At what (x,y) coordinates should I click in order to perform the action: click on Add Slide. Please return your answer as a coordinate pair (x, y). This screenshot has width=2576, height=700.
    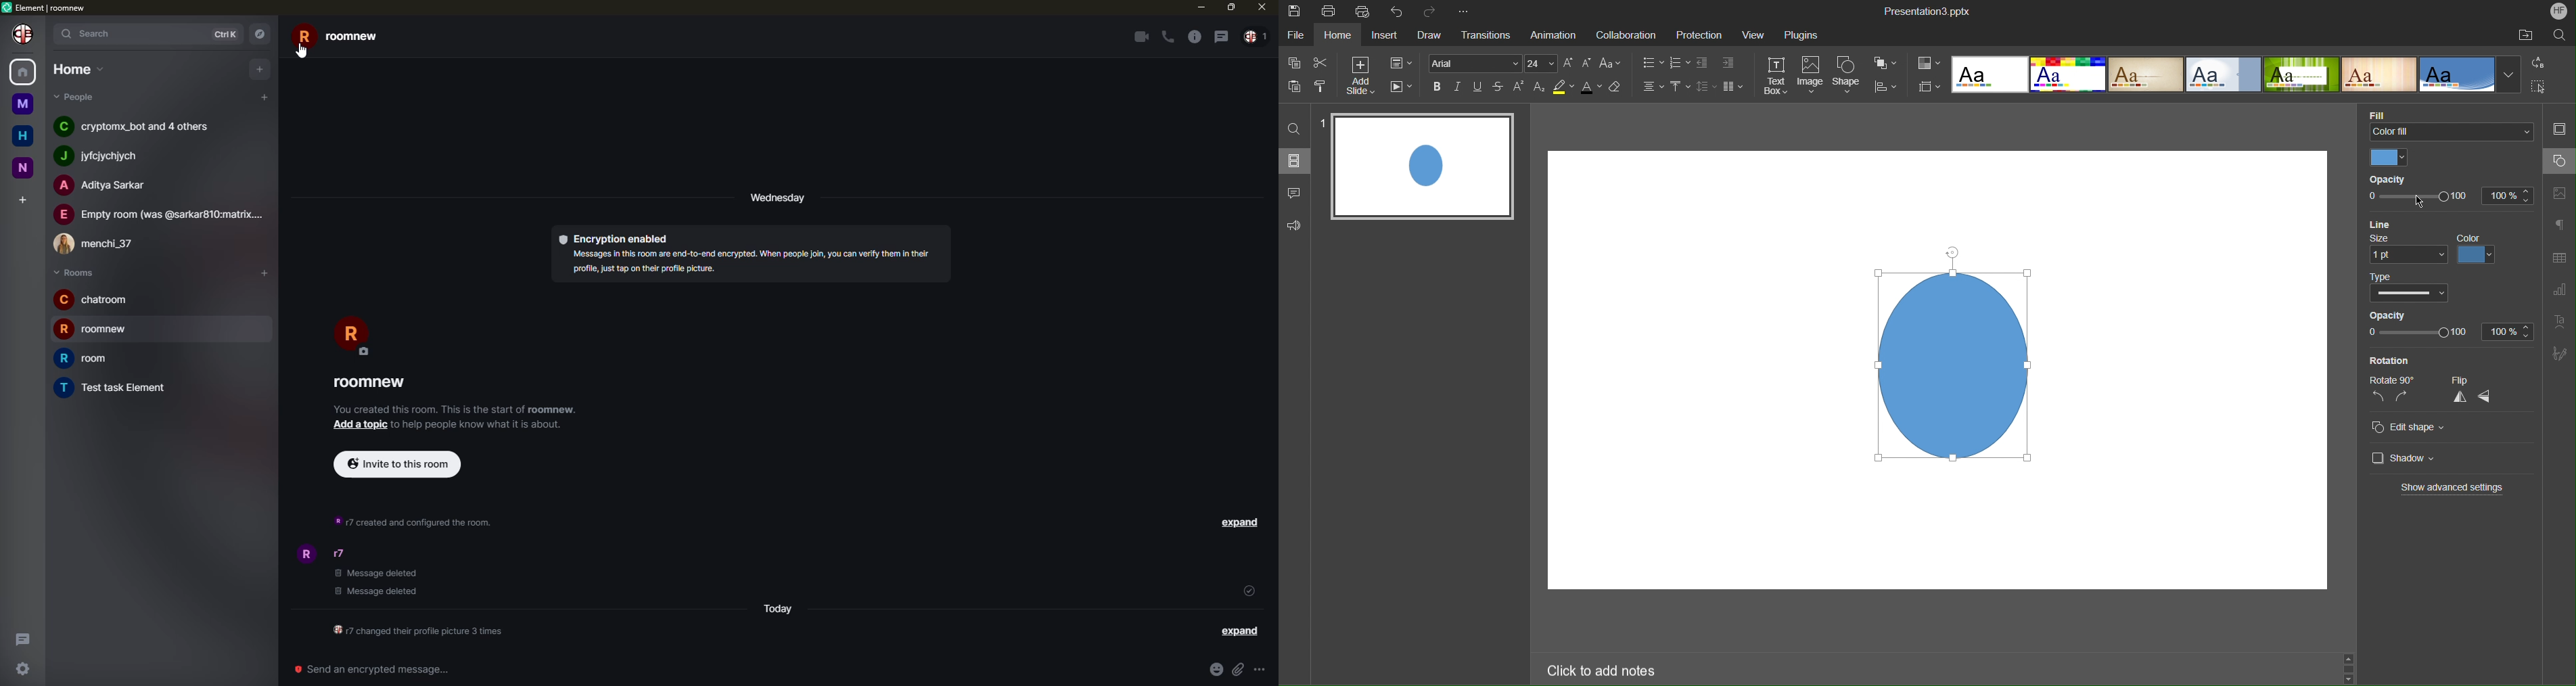
    Looking at the image, I should click on (1362, 76).